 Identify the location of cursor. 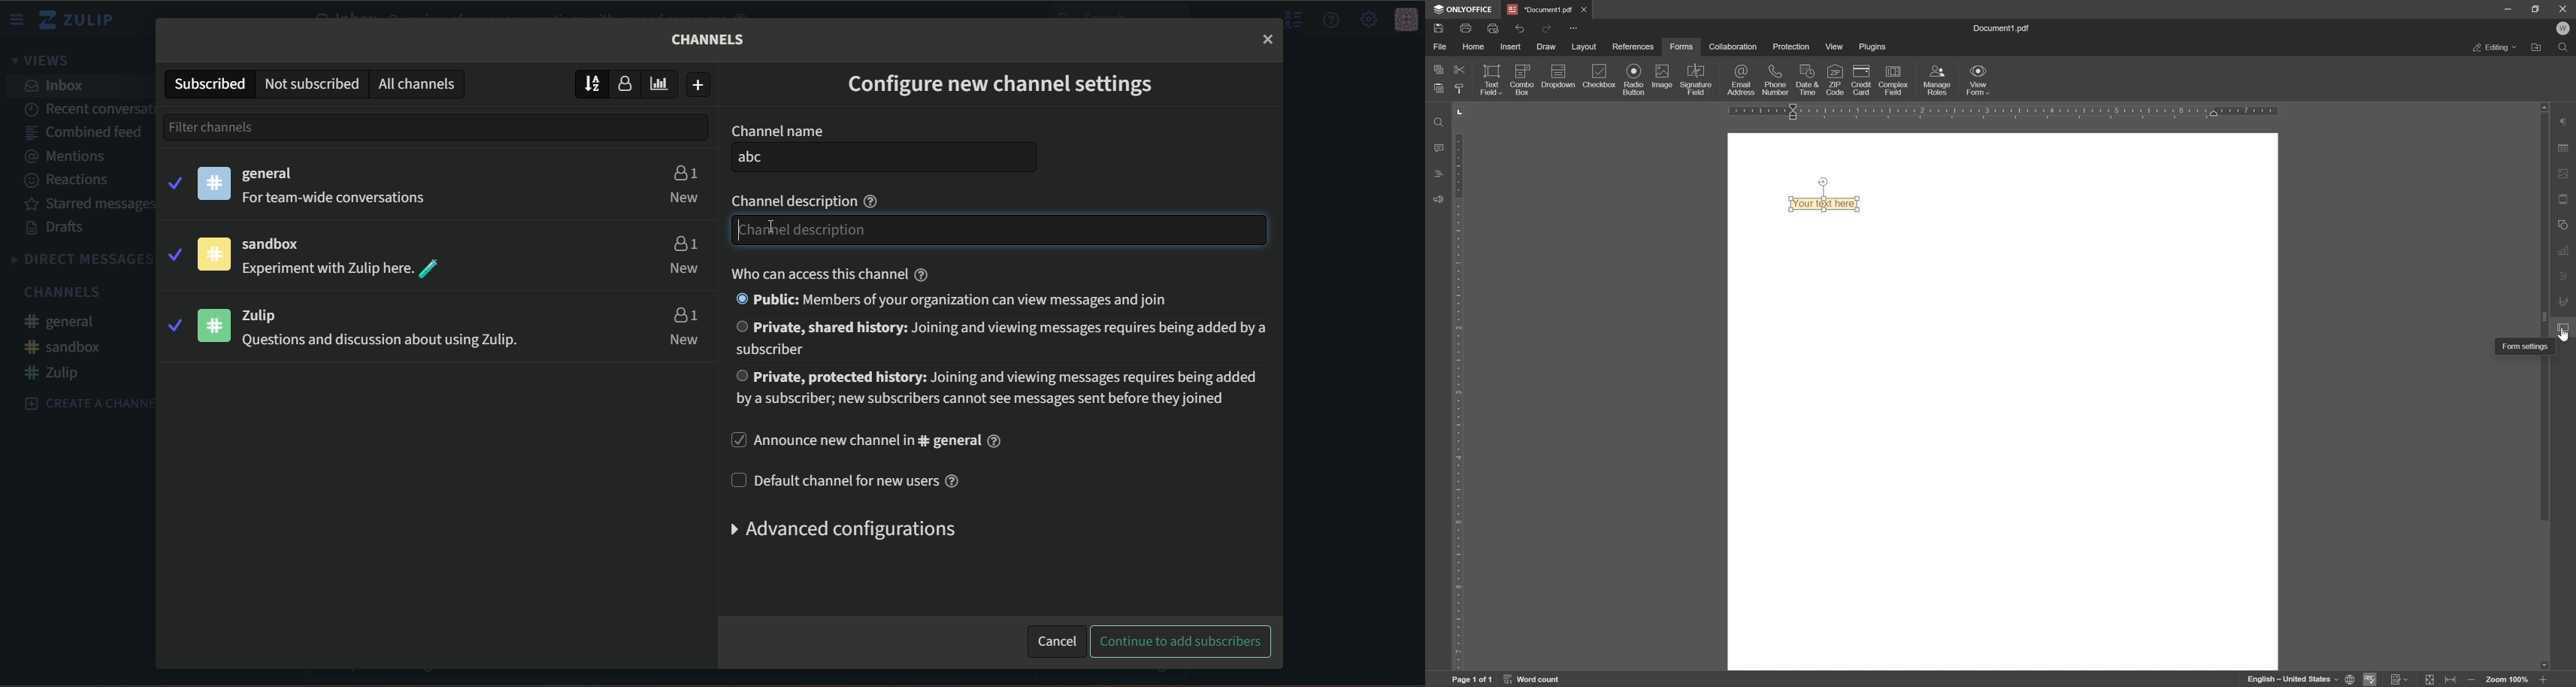
(2564, 336).